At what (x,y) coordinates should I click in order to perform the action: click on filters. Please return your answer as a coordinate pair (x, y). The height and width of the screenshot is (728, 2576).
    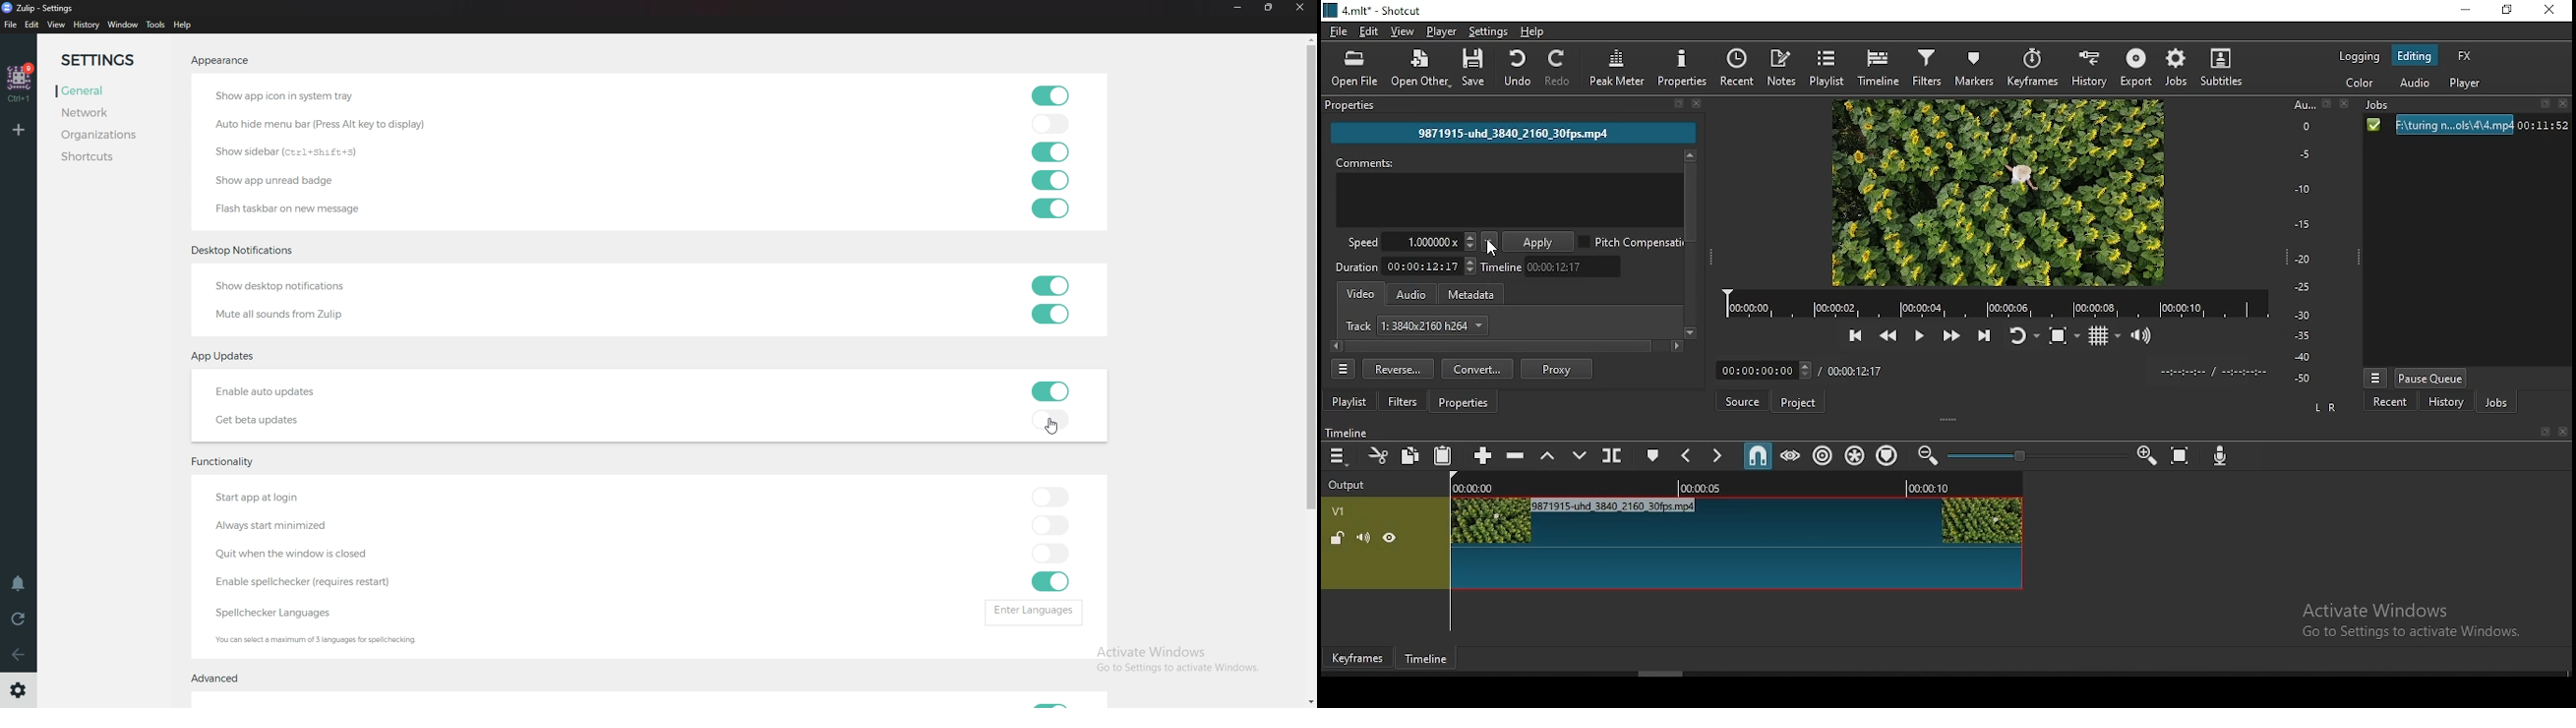
    Looking at the image, I should click on (1930, 66).